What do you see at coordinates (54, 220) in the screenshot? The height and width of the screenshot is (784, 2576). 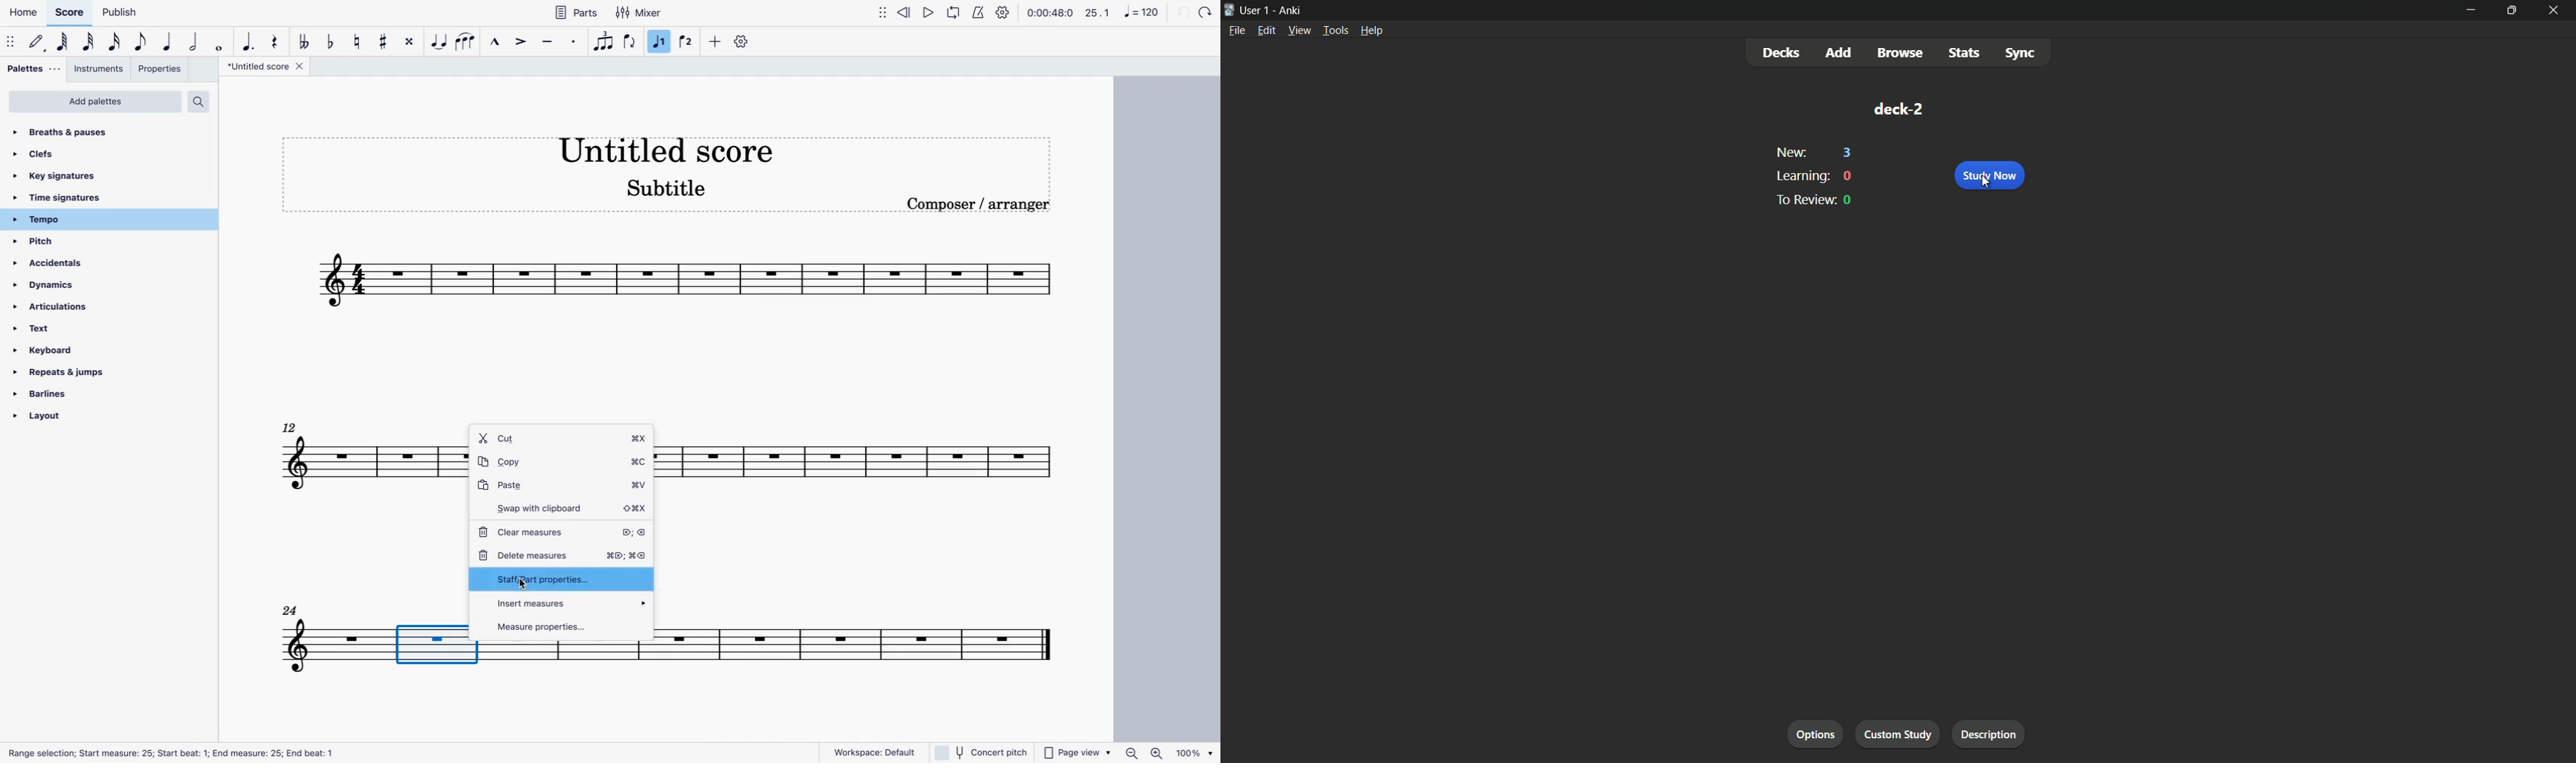 I see `tempo` at bounding box center [54, 220].